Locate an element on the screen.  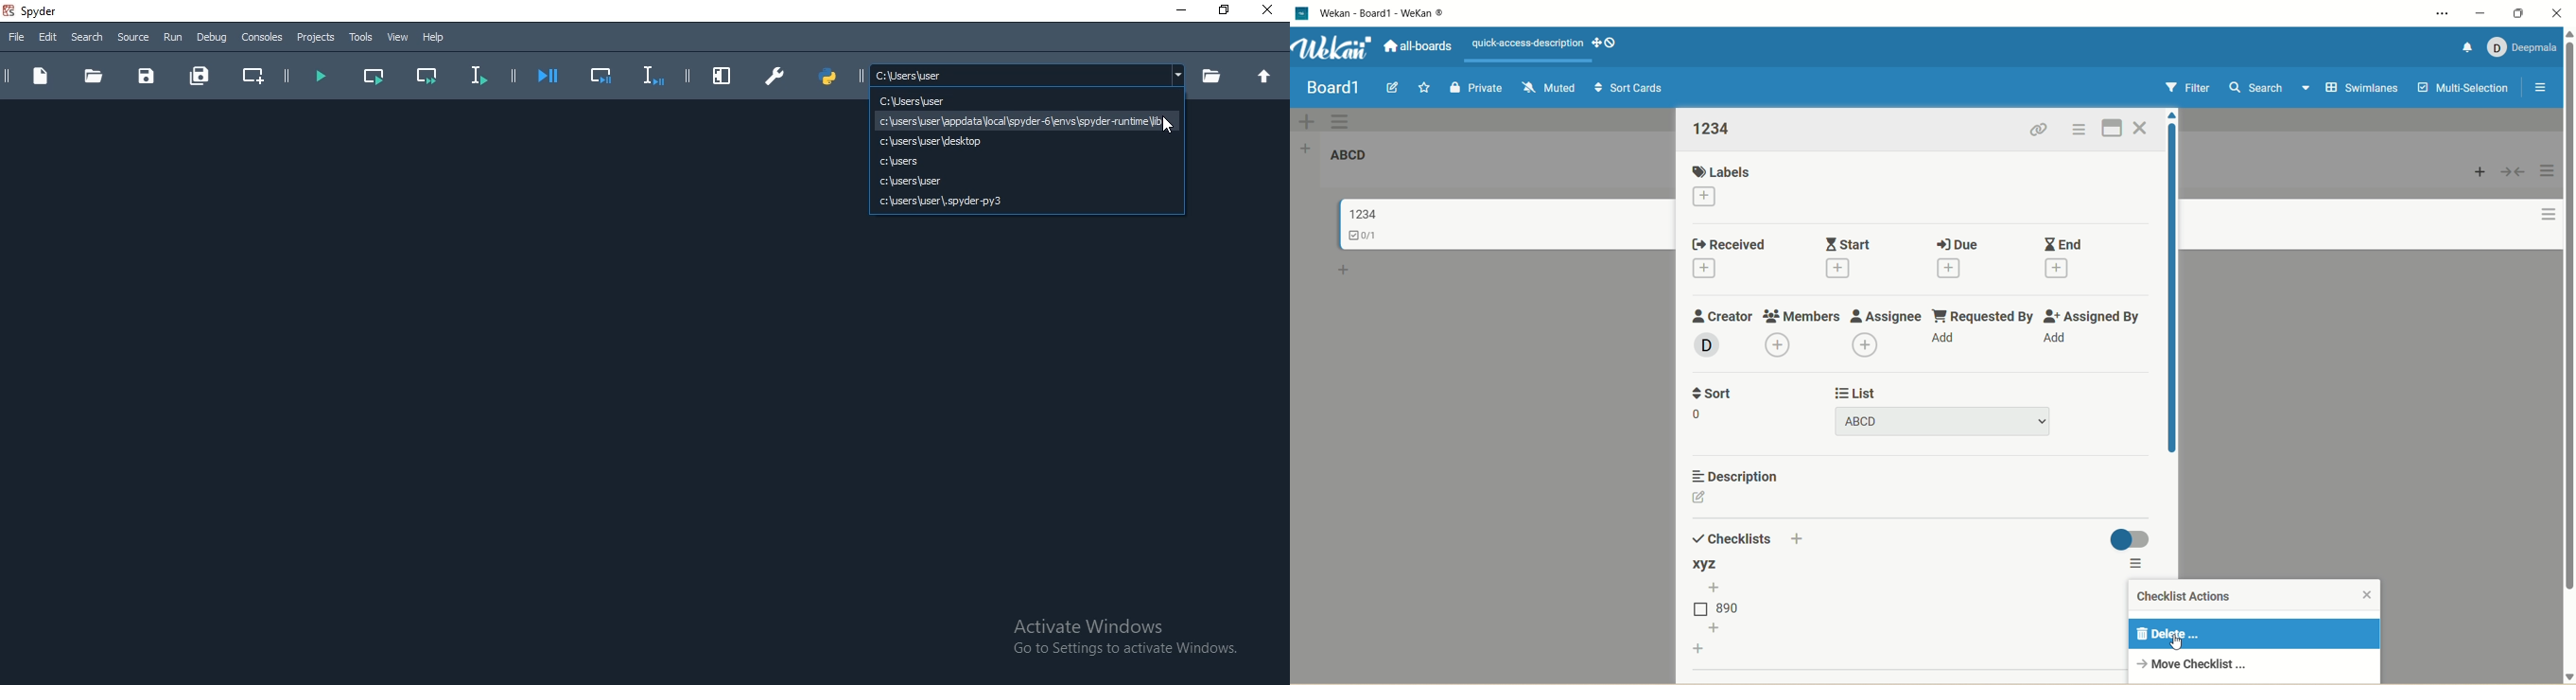
Cursor is located at coordinates (1167, 127).